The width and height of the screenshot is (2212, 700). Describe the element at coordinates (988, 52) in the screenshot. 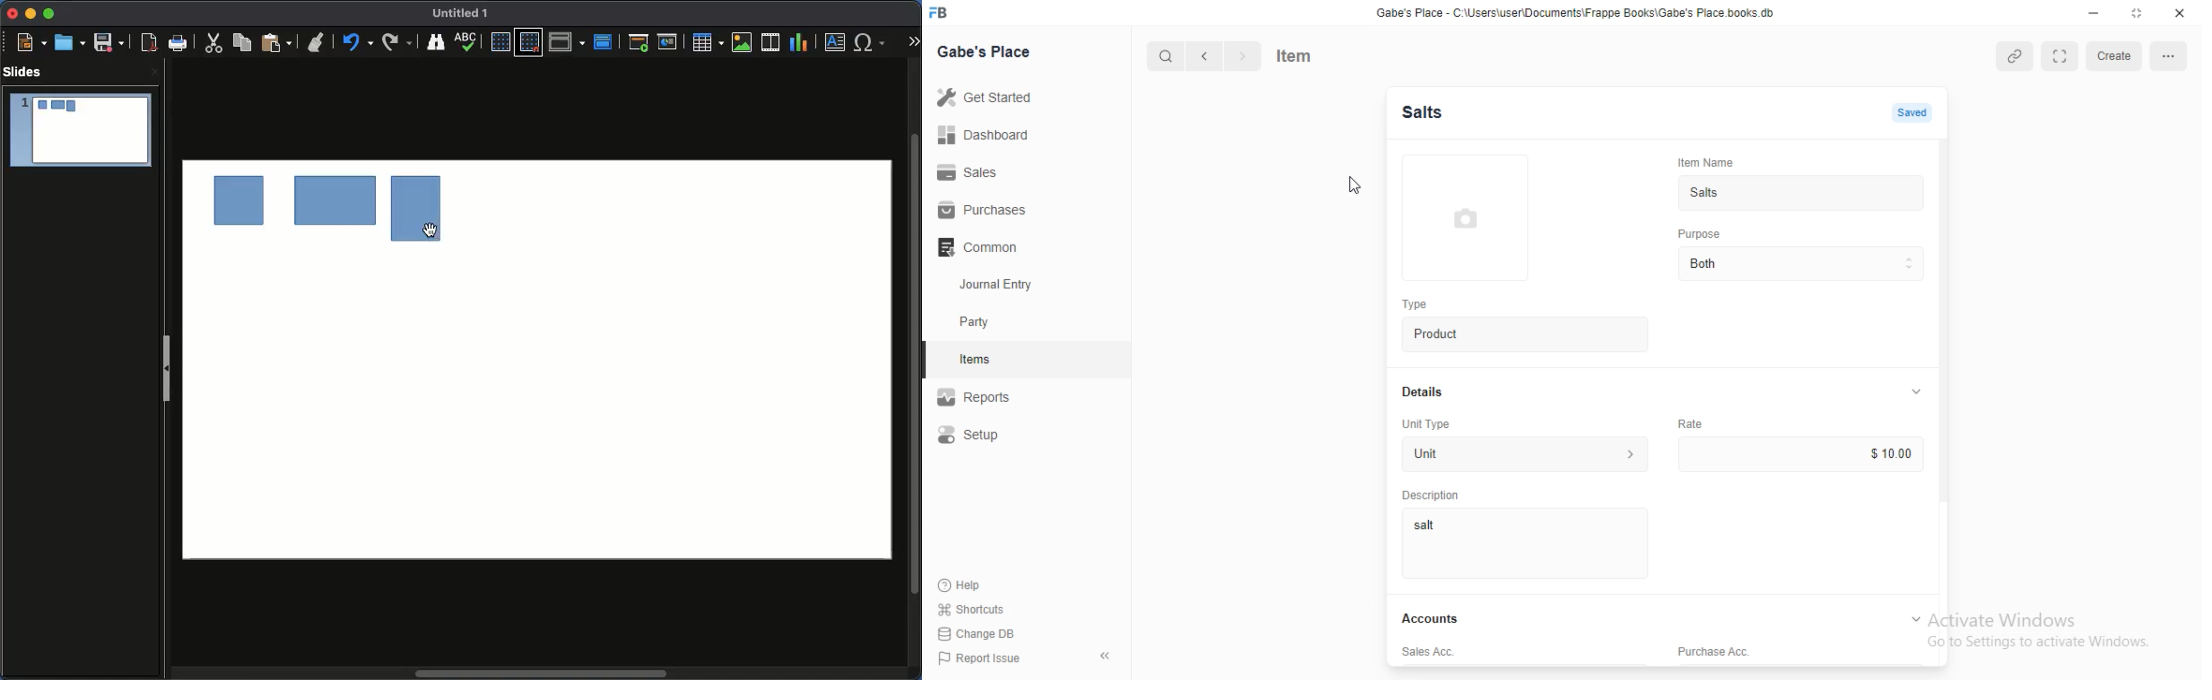

I see `Gabe's Place` at that location.